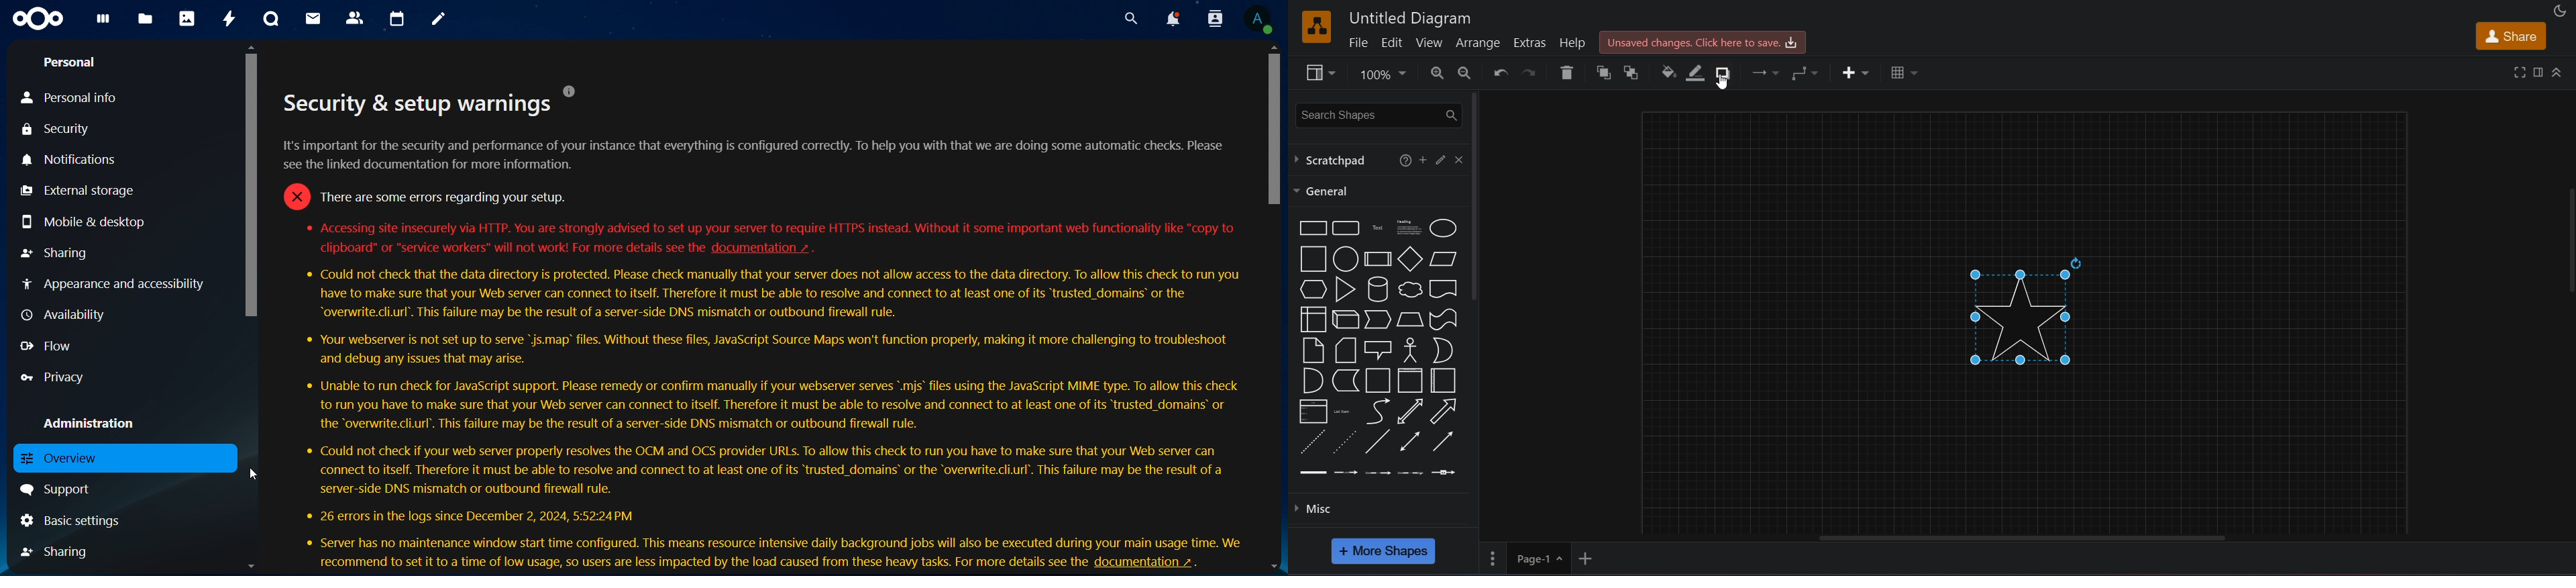 Image resolution: width=2576 pixels, height=588 pixels. I want to click on curve, so click(1378, 411).